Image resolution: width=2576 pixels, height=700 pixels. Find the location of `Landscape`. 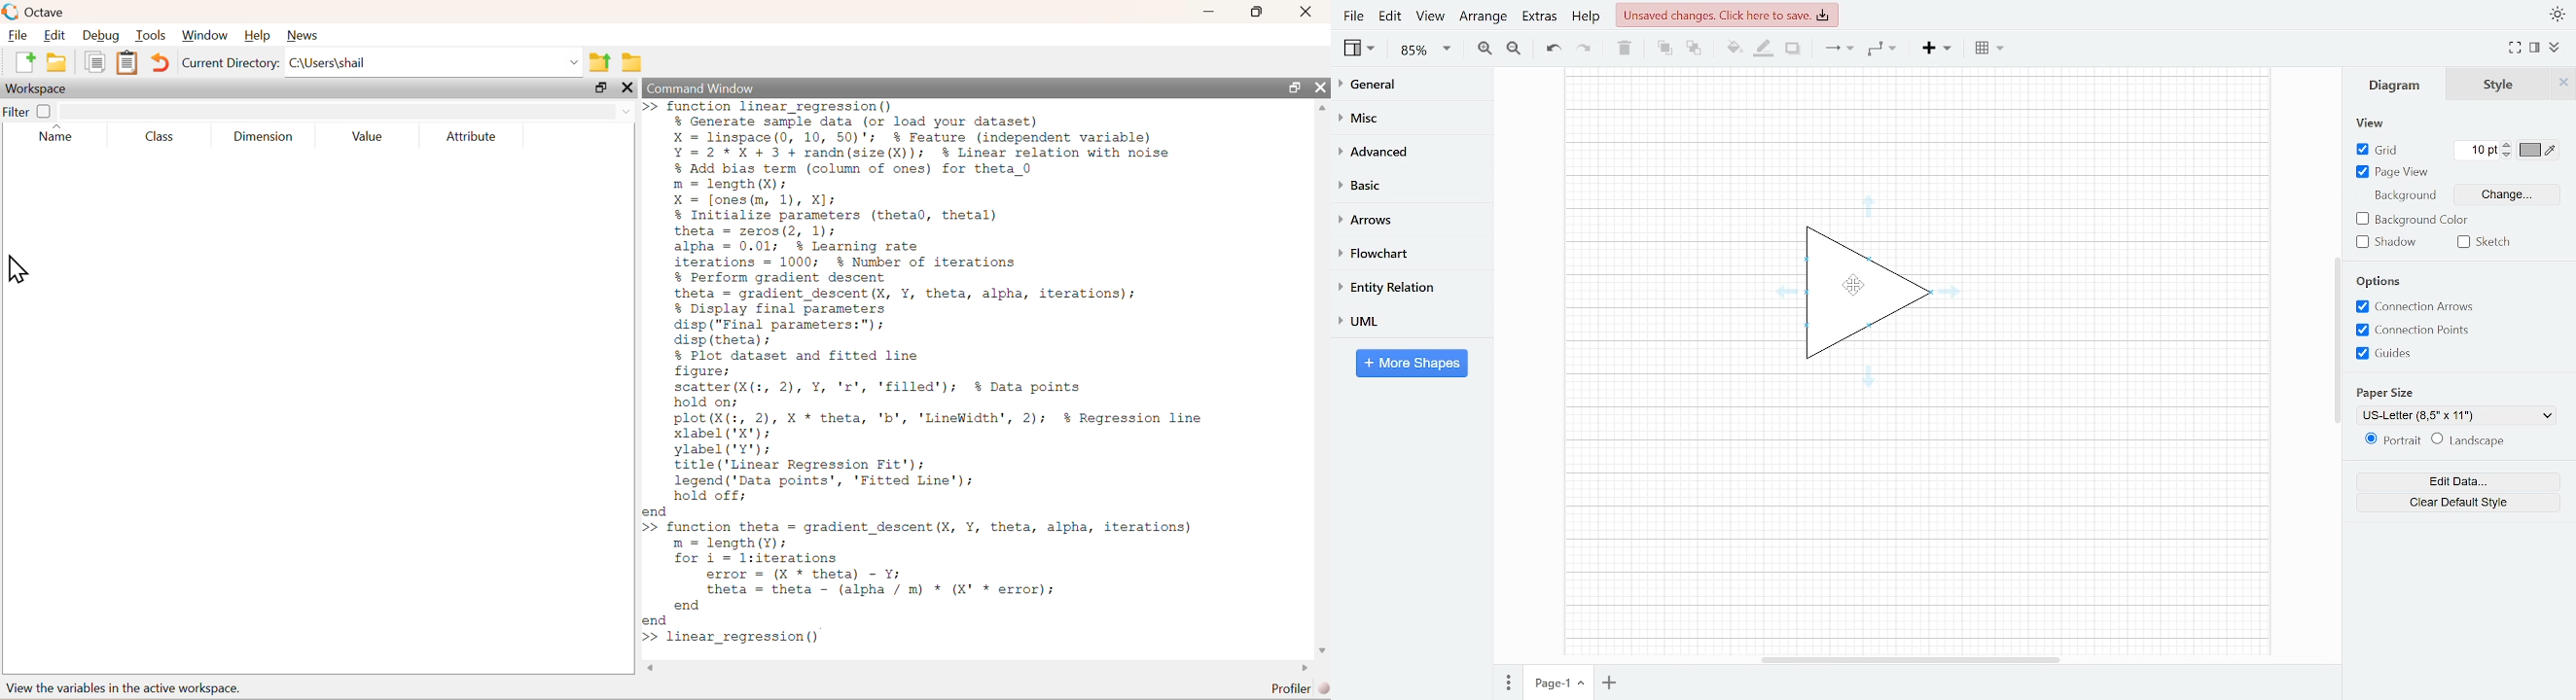

Landscape is located at coordinates (2471, 440).